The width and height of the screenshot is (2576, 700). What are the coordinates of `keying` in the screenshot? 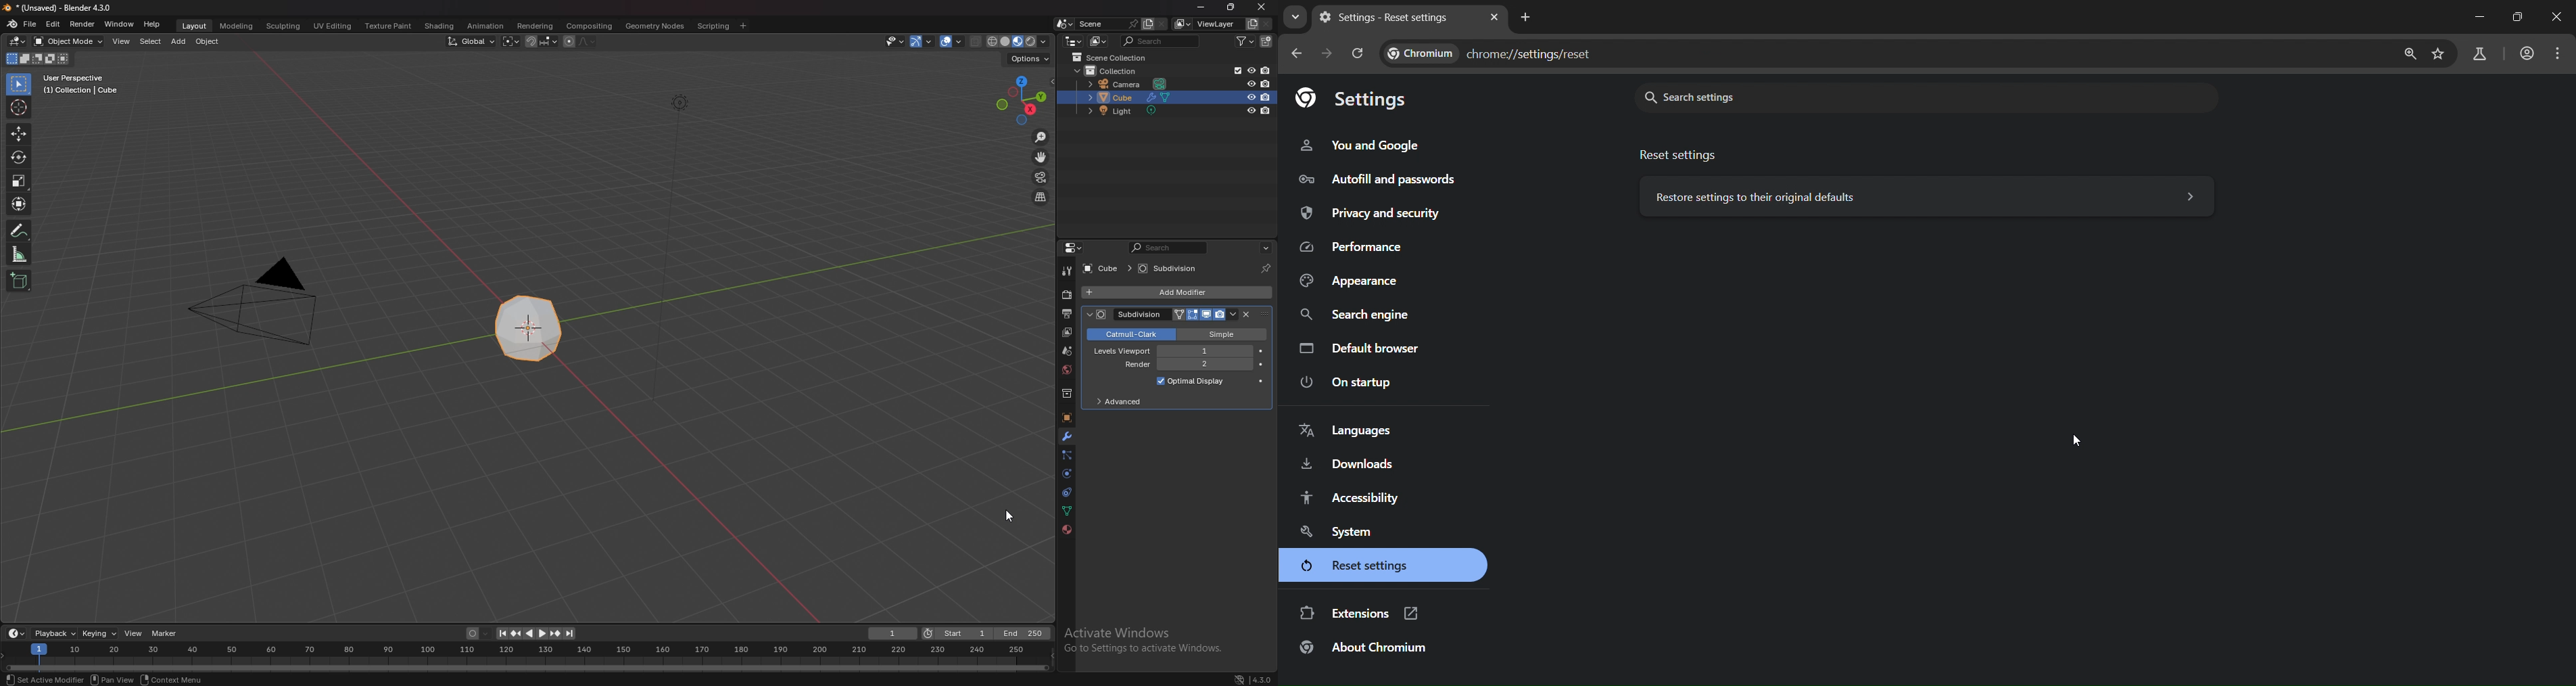 It's located at (99, 633).